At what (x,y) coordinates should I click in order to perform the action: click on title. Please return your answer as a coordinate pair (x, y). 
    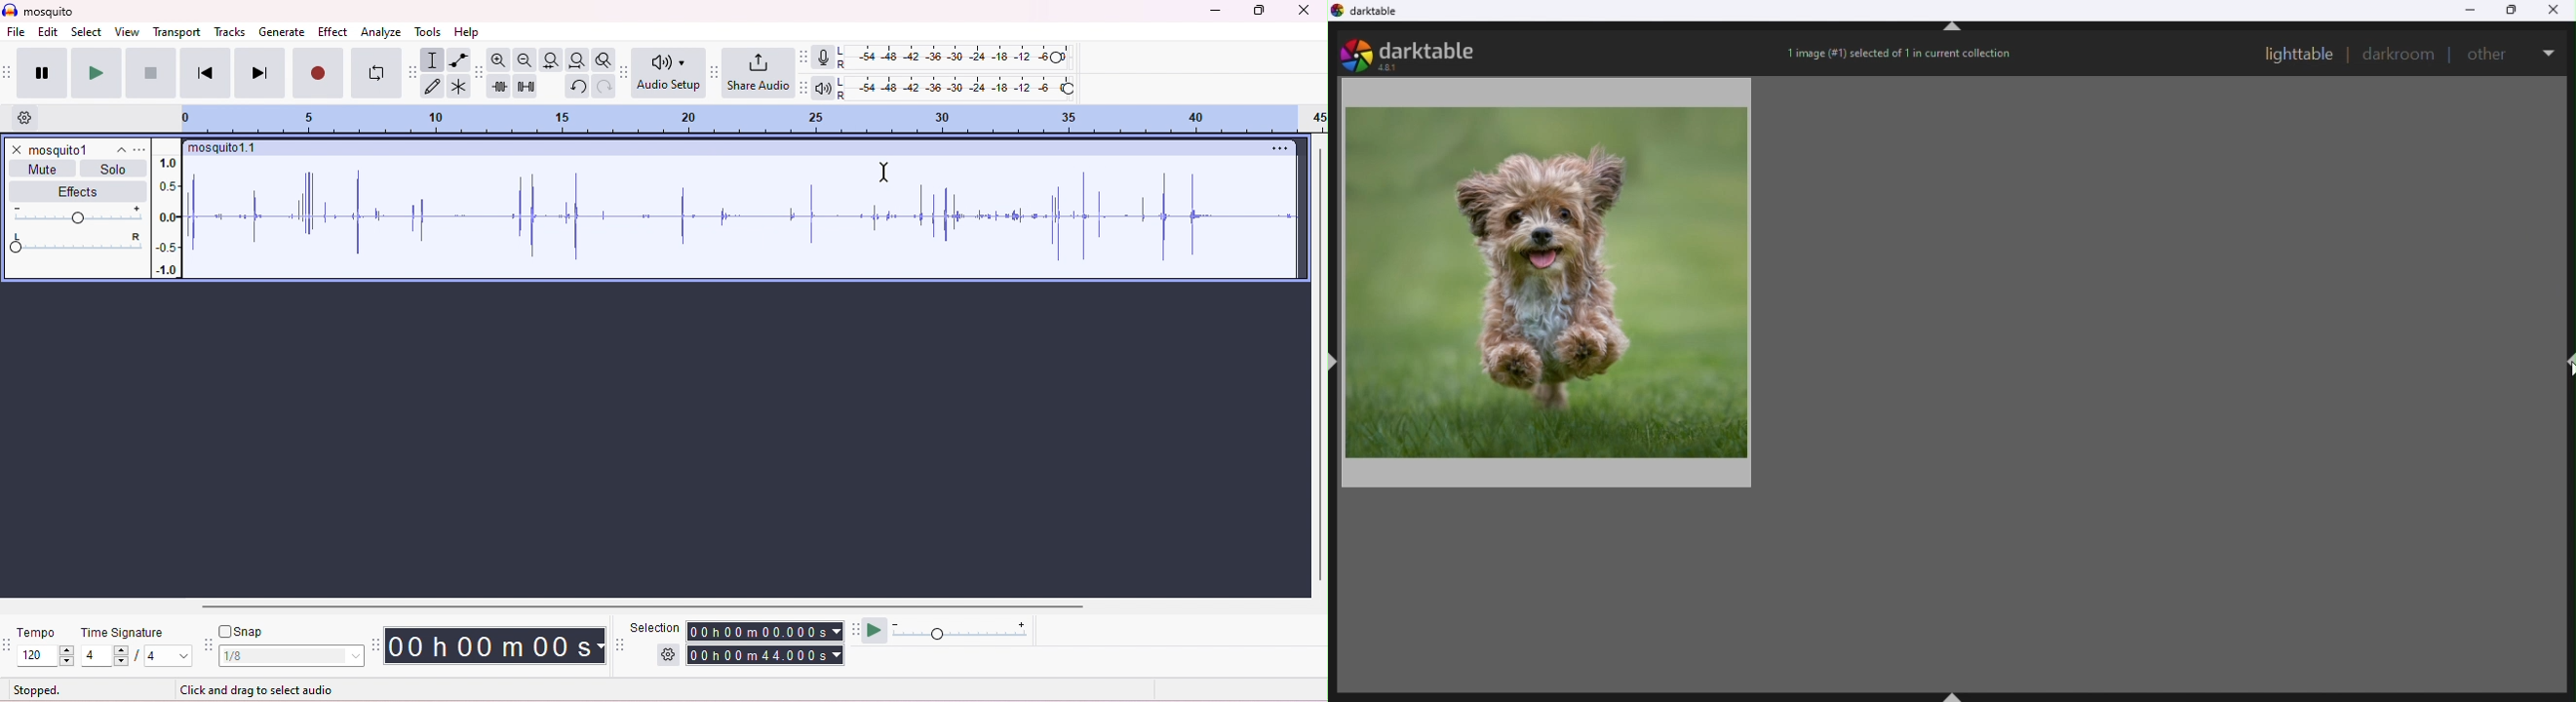
    Looking at the image, I should click on (38, 10).